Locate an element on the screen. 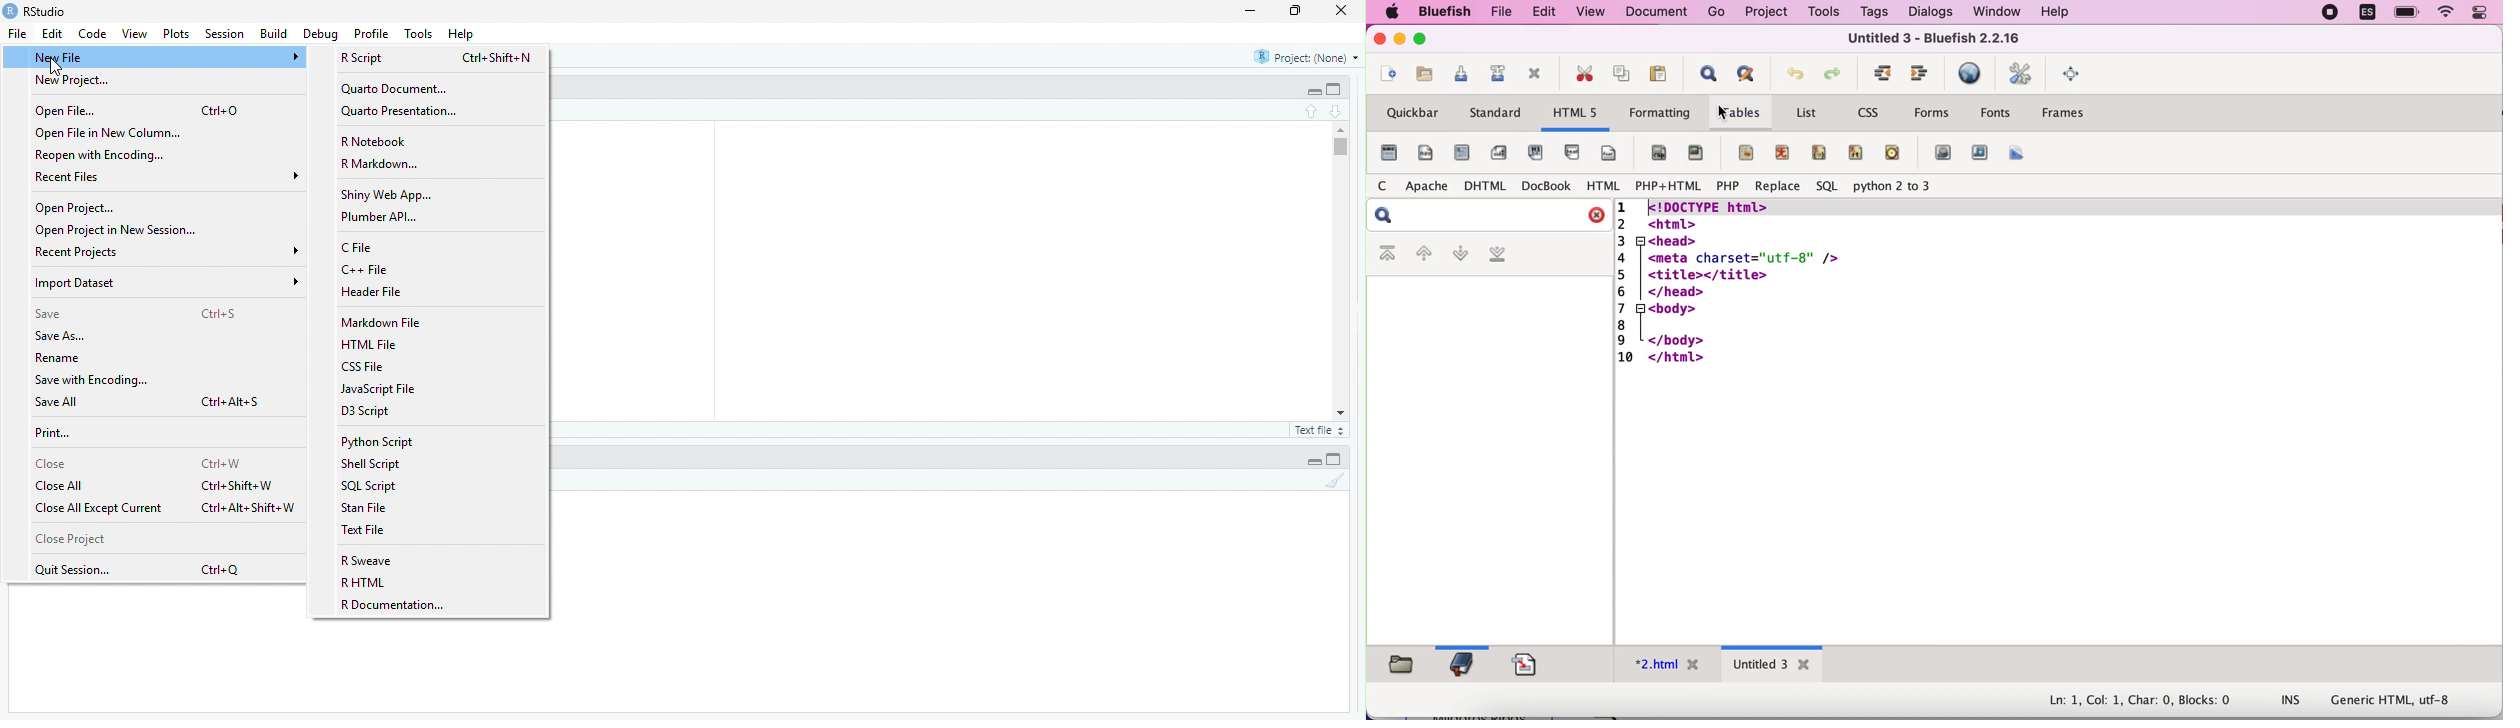  Recent Projects is located at coordinates (169, 251).